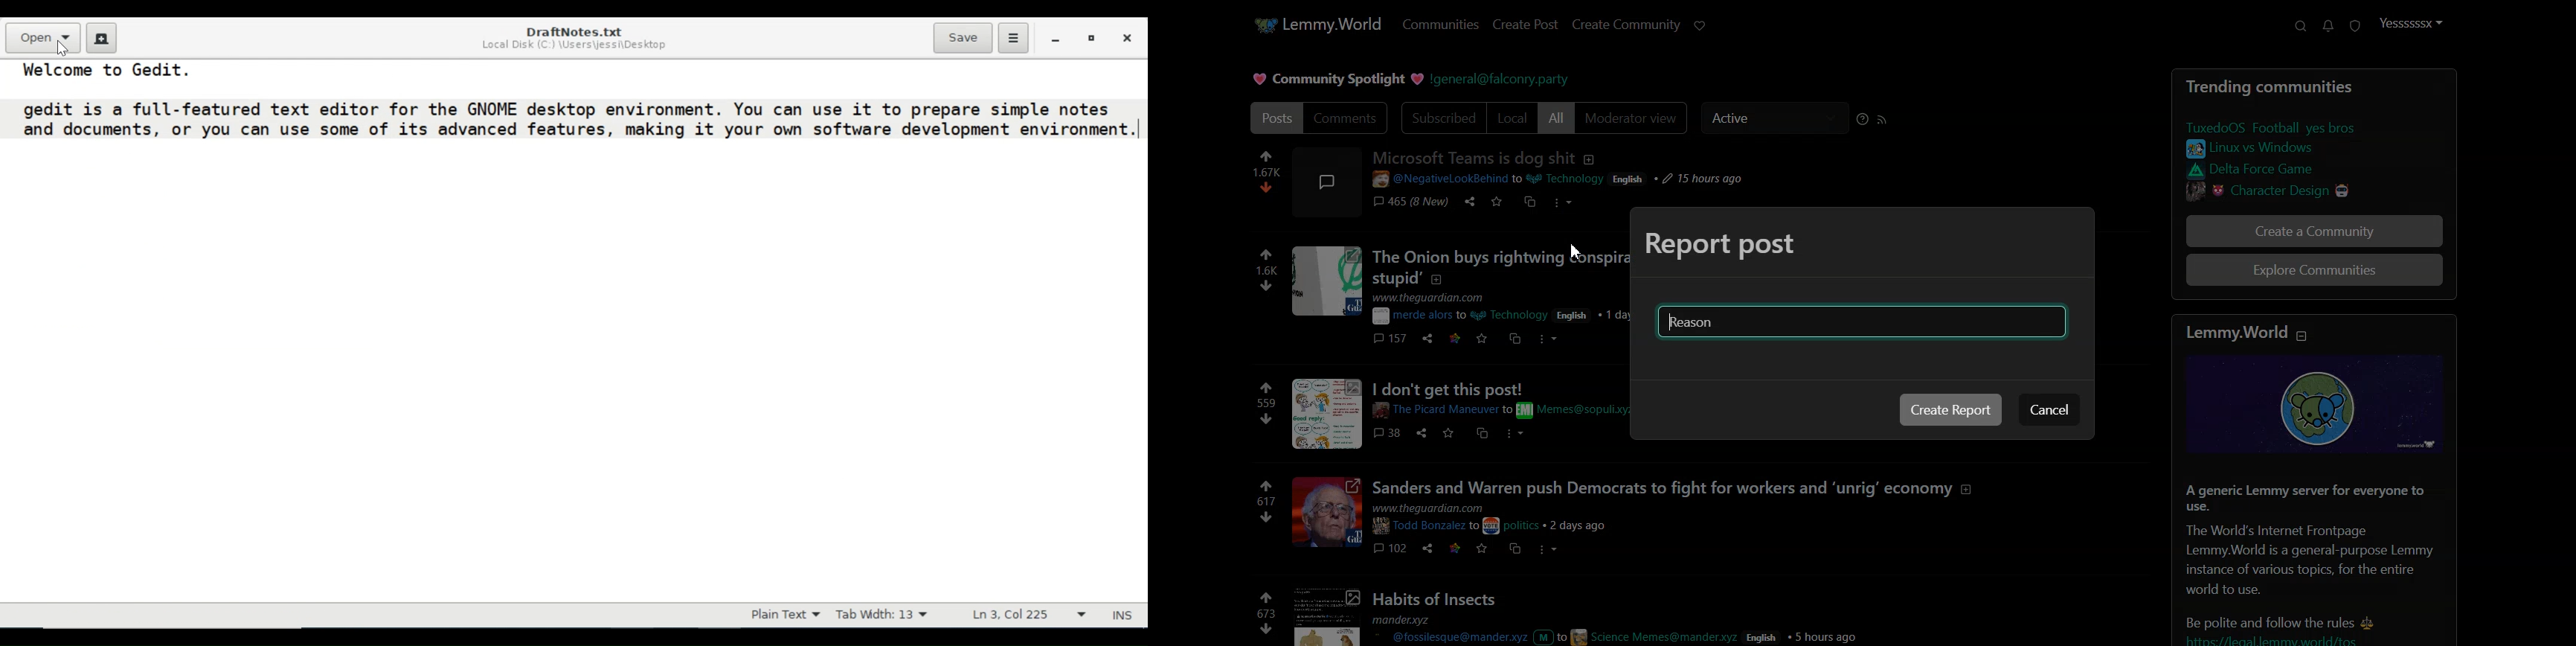 This screenshot has width=2576, height=672. What do you see at coordinates (577, 120) in the screenshot?
I see `gedit is a full-featured text editor for the GNOME desktop environment. You can use it to prepare simple notes
and documents, or you can use some of its advanced features, making it your own software development environment.` at bounding box center [577, 120].